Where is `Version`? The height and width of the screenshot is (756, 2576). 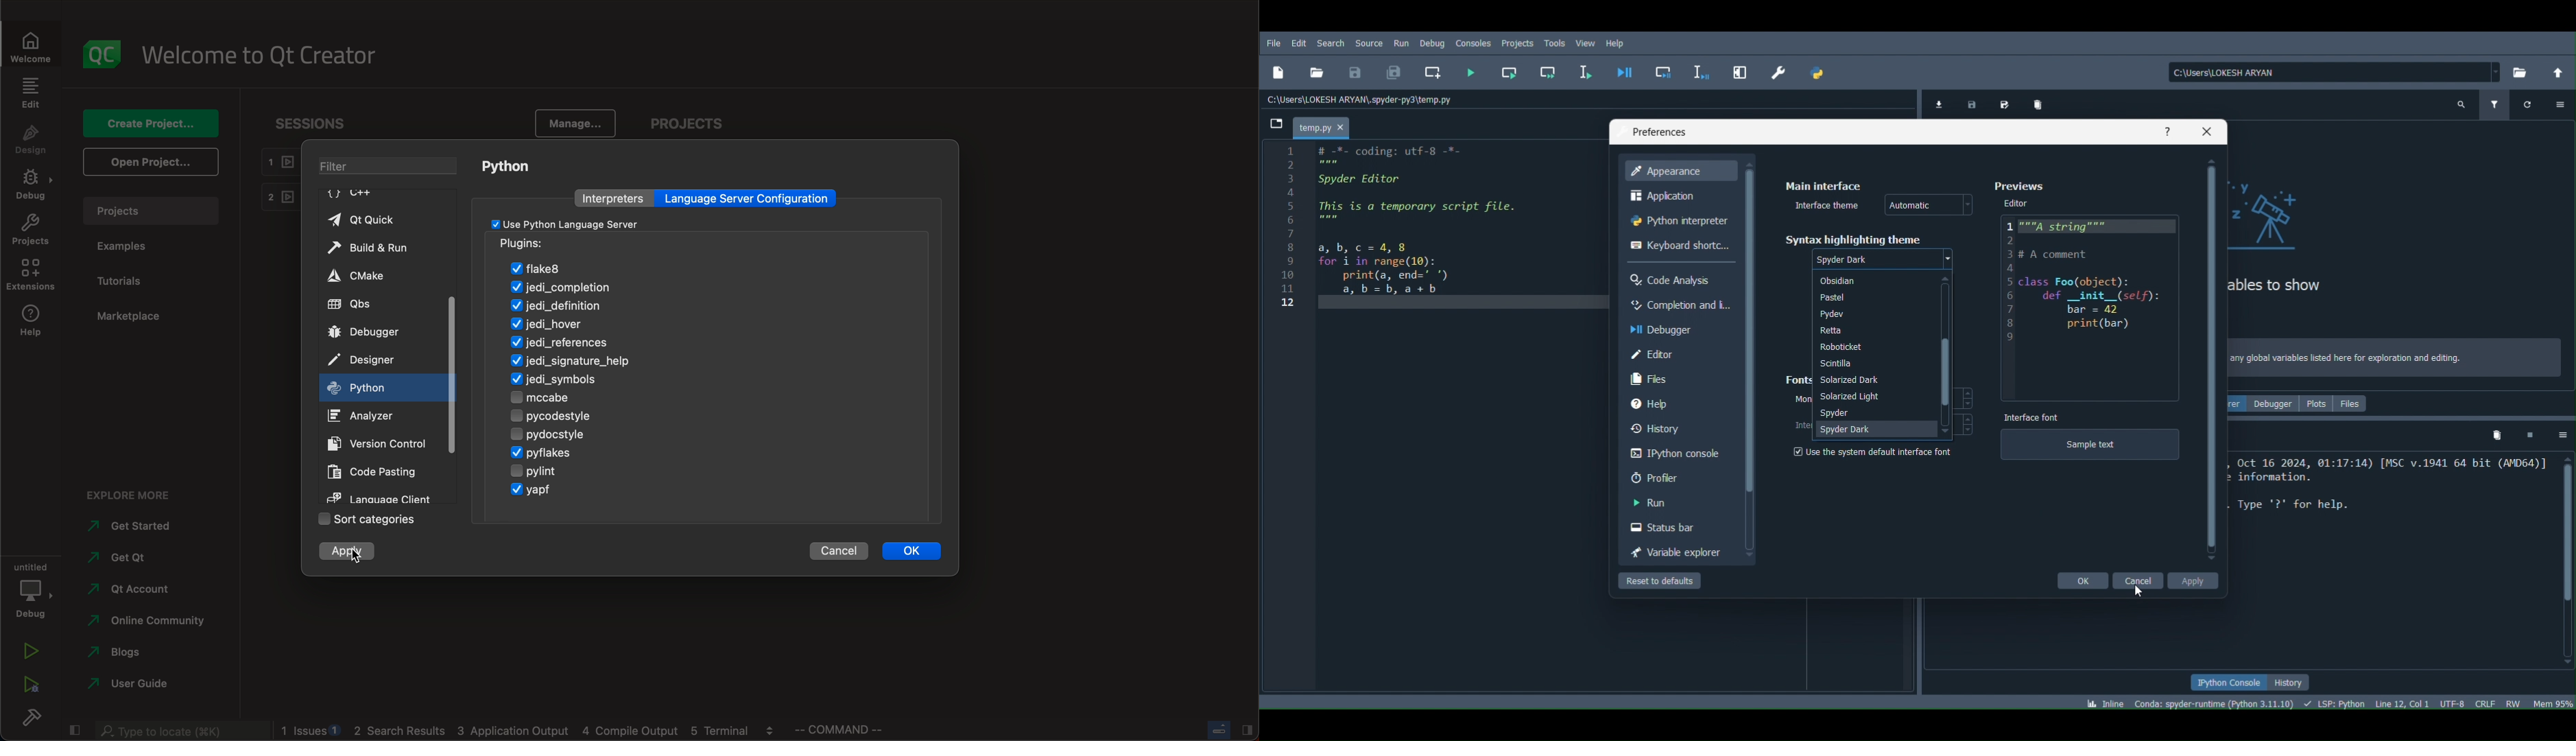 Version is located at coordinates (2217, 705).